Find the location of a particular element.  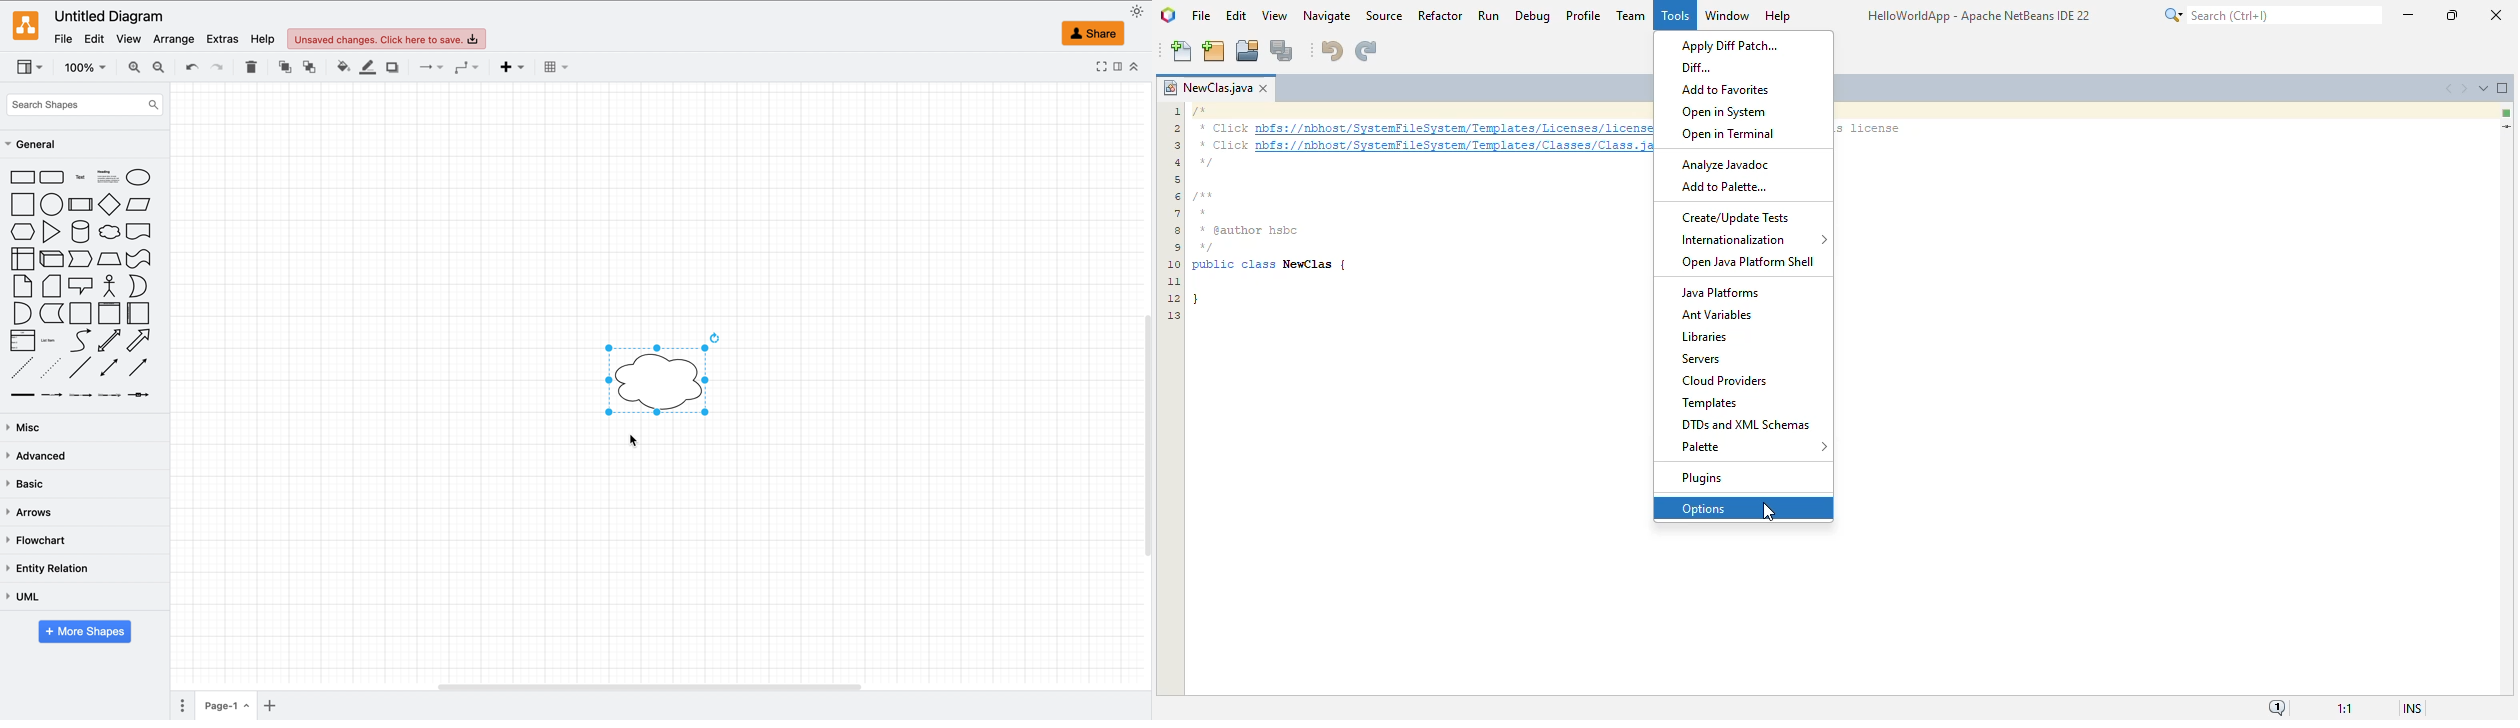

draw.io logo is located at coordinates (28, 24).